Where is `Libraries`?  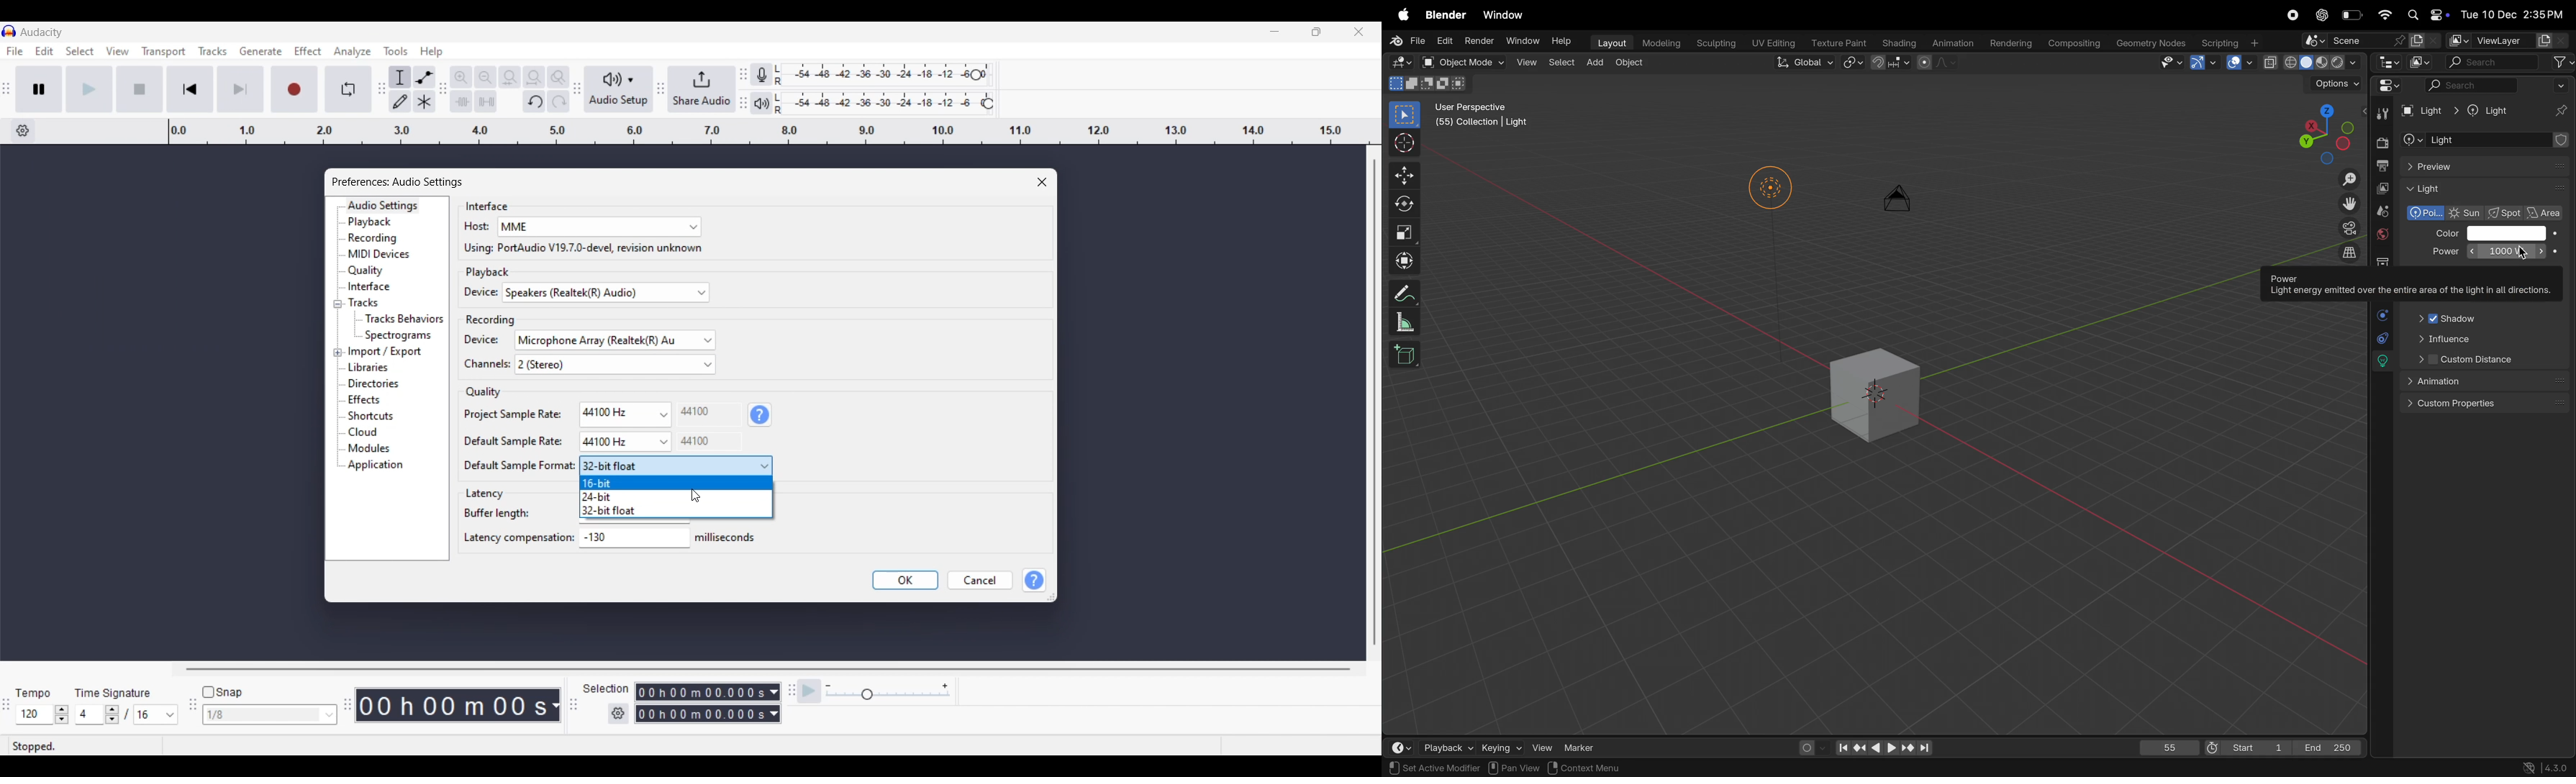 Libraries is located at coordinates (389, 367).